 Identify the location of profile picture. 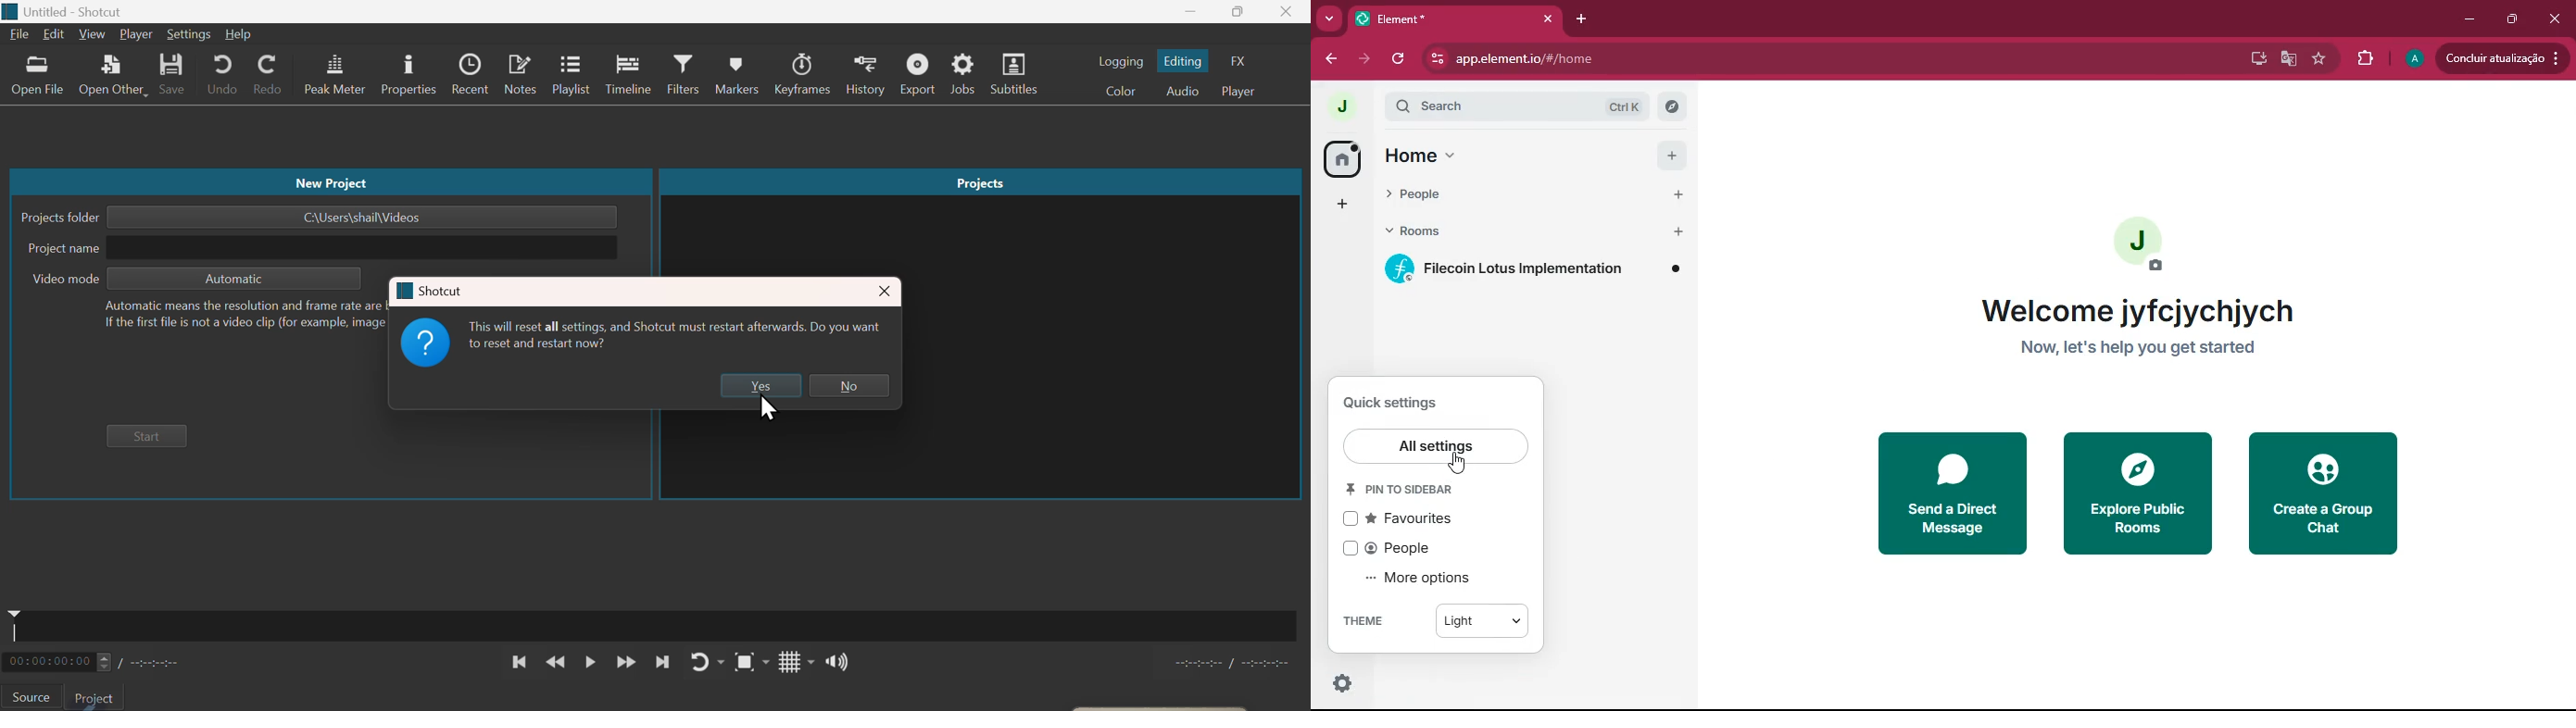
(1336, 103).